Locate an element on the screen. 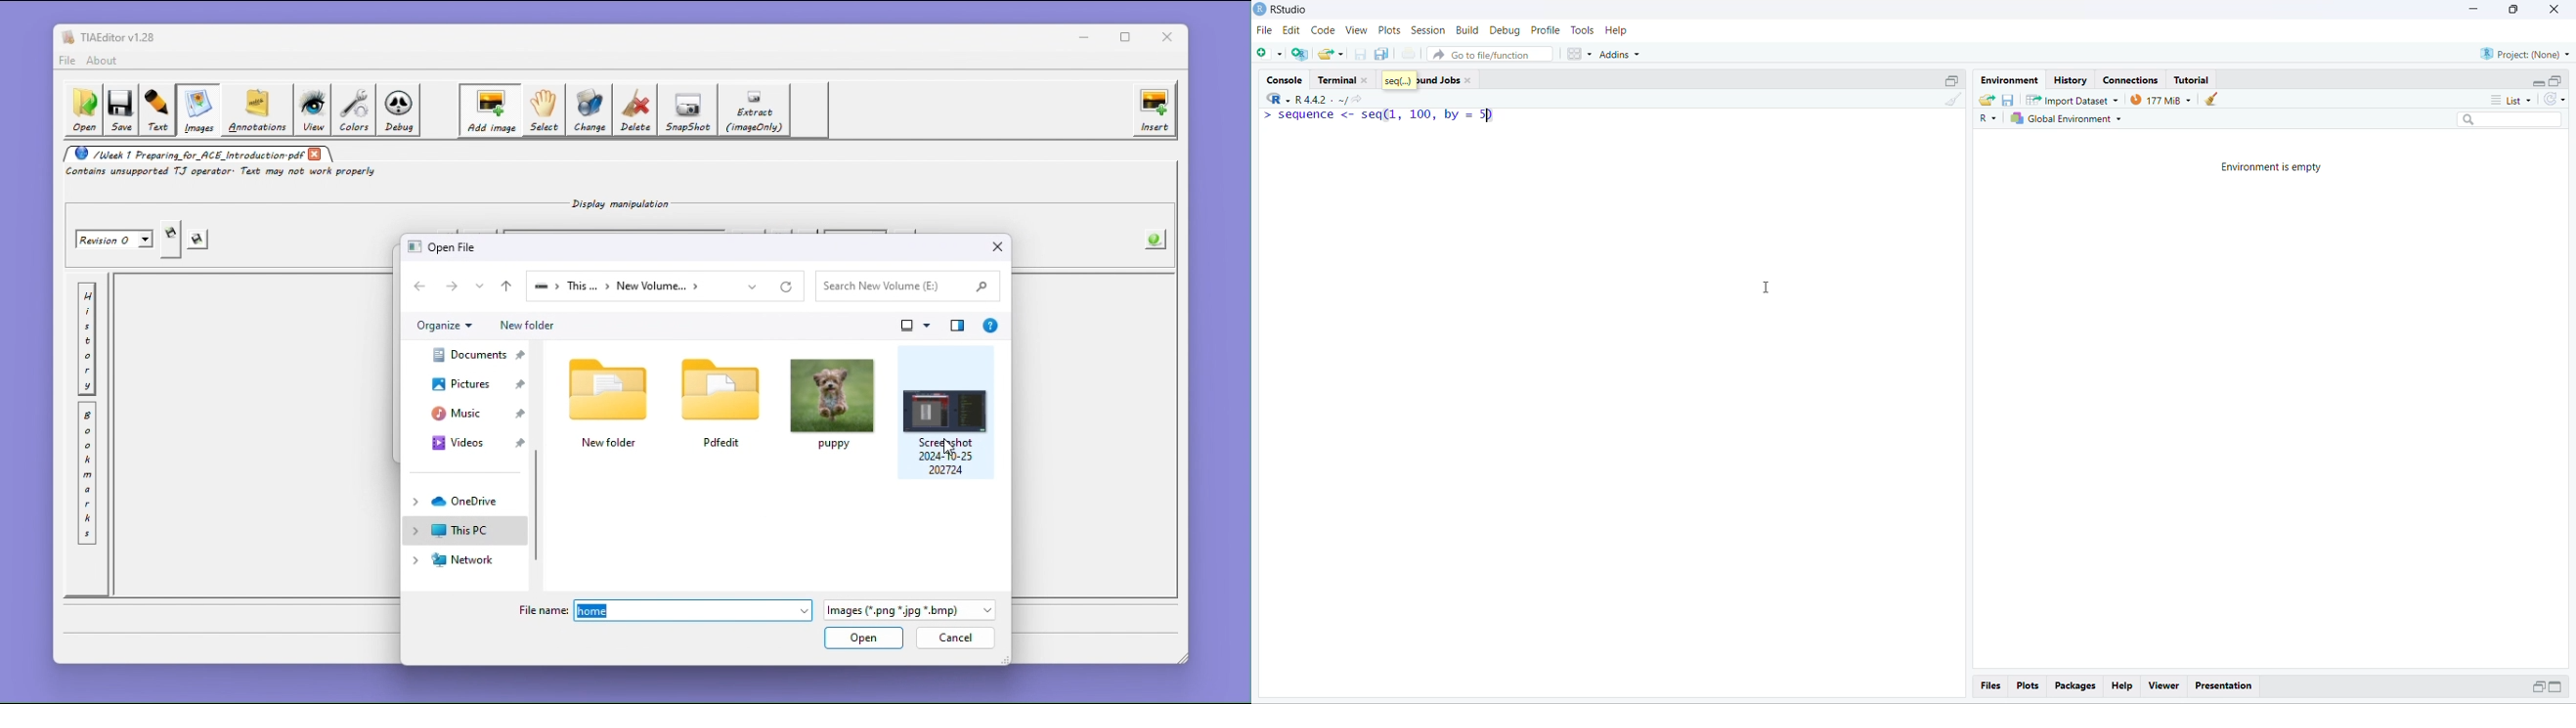 The image size is (2576, 728). debug is located at coordinates (1507, 30).